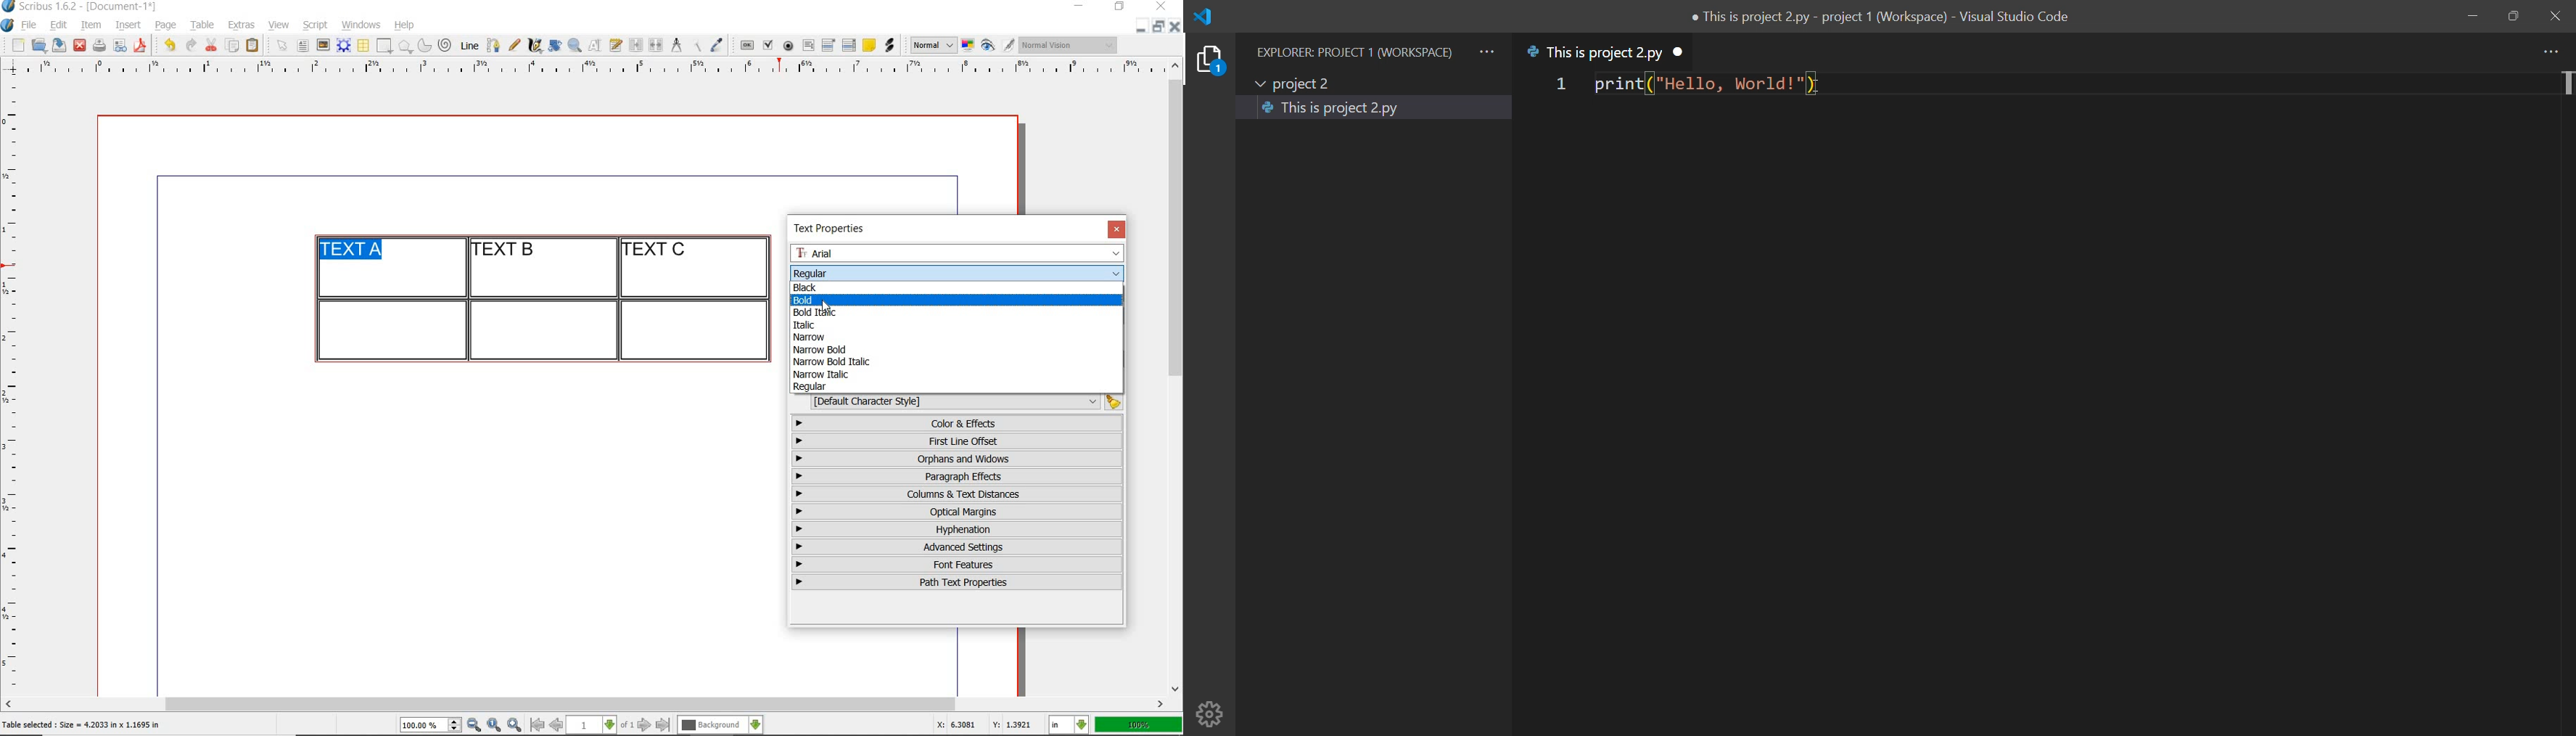 This screenshot has width=2576, height=756. Describe the element at coordinates (424, 45) in the screenshot. I see `arc` at that location.